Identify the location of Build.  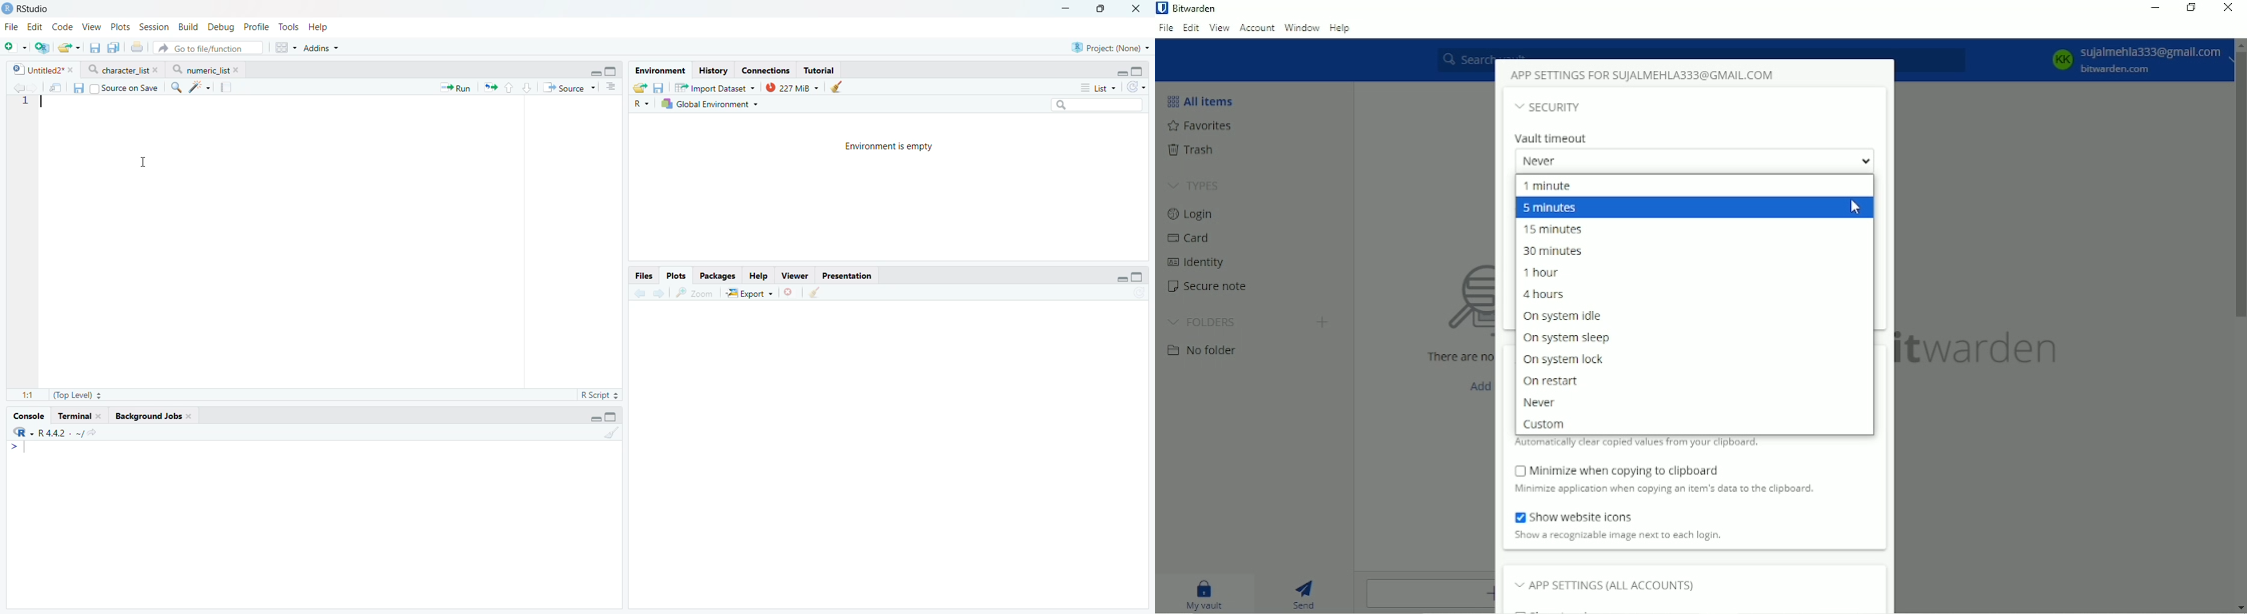
(190, 27).